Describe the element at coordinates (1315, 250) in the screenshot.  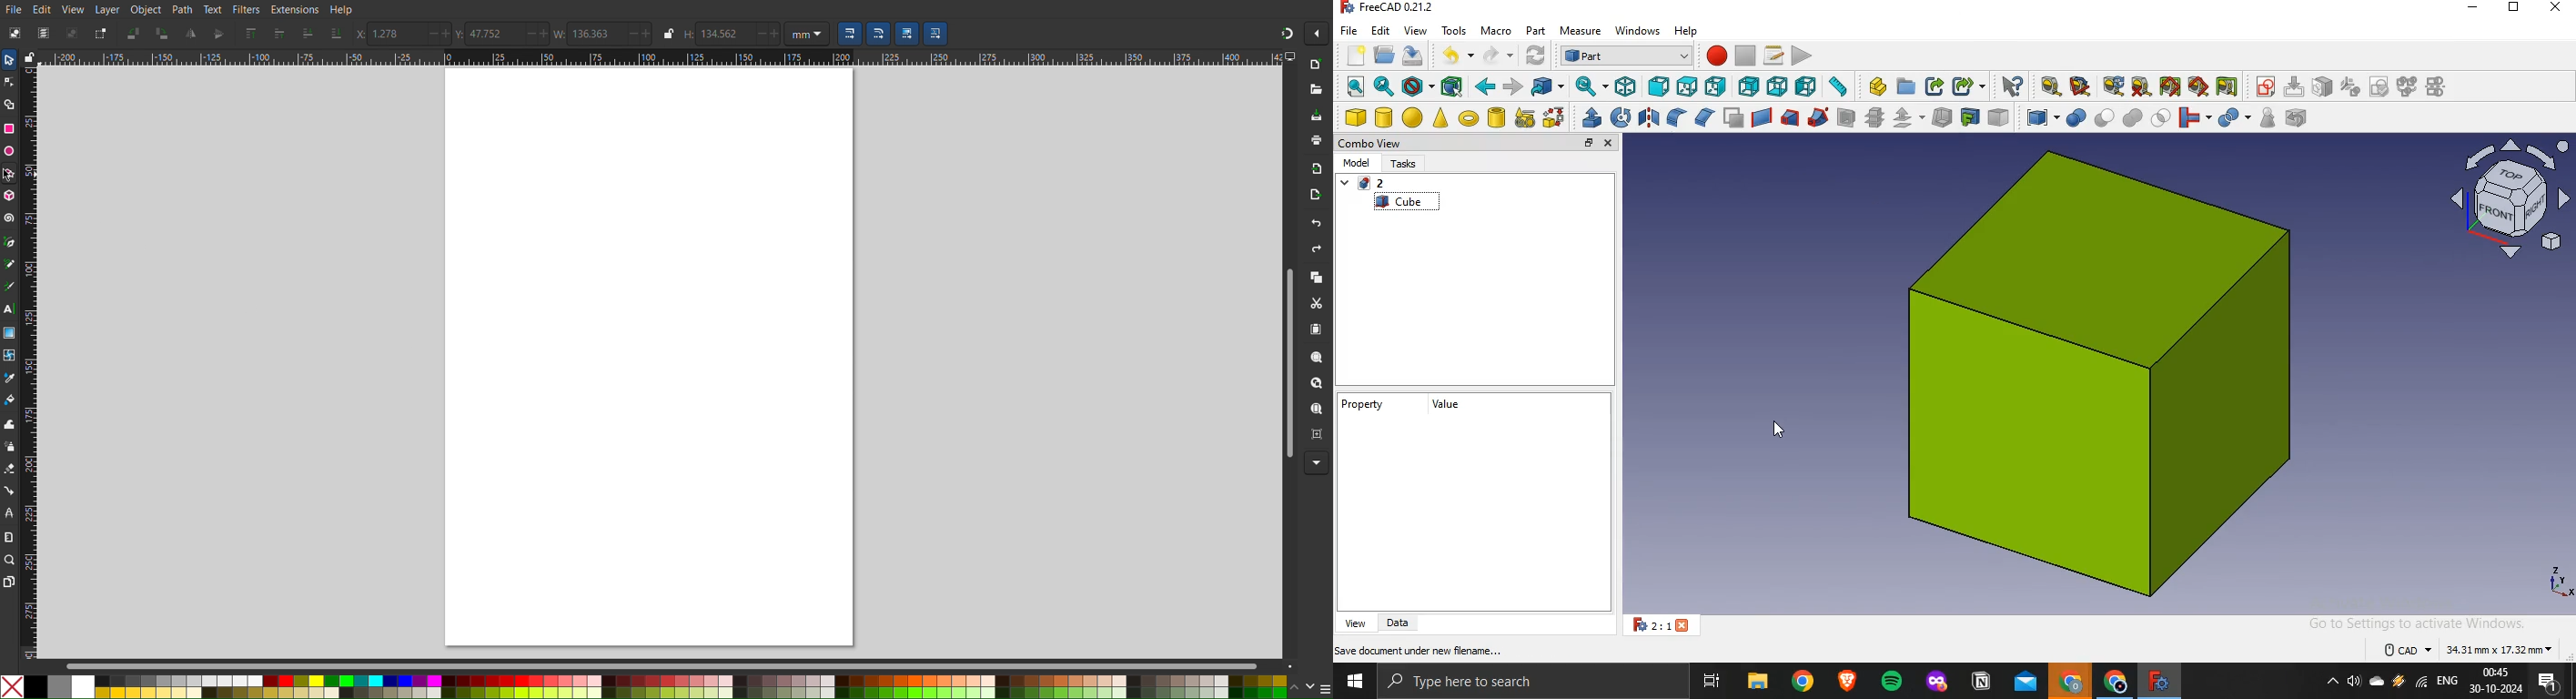
I see `Redo` at that location.